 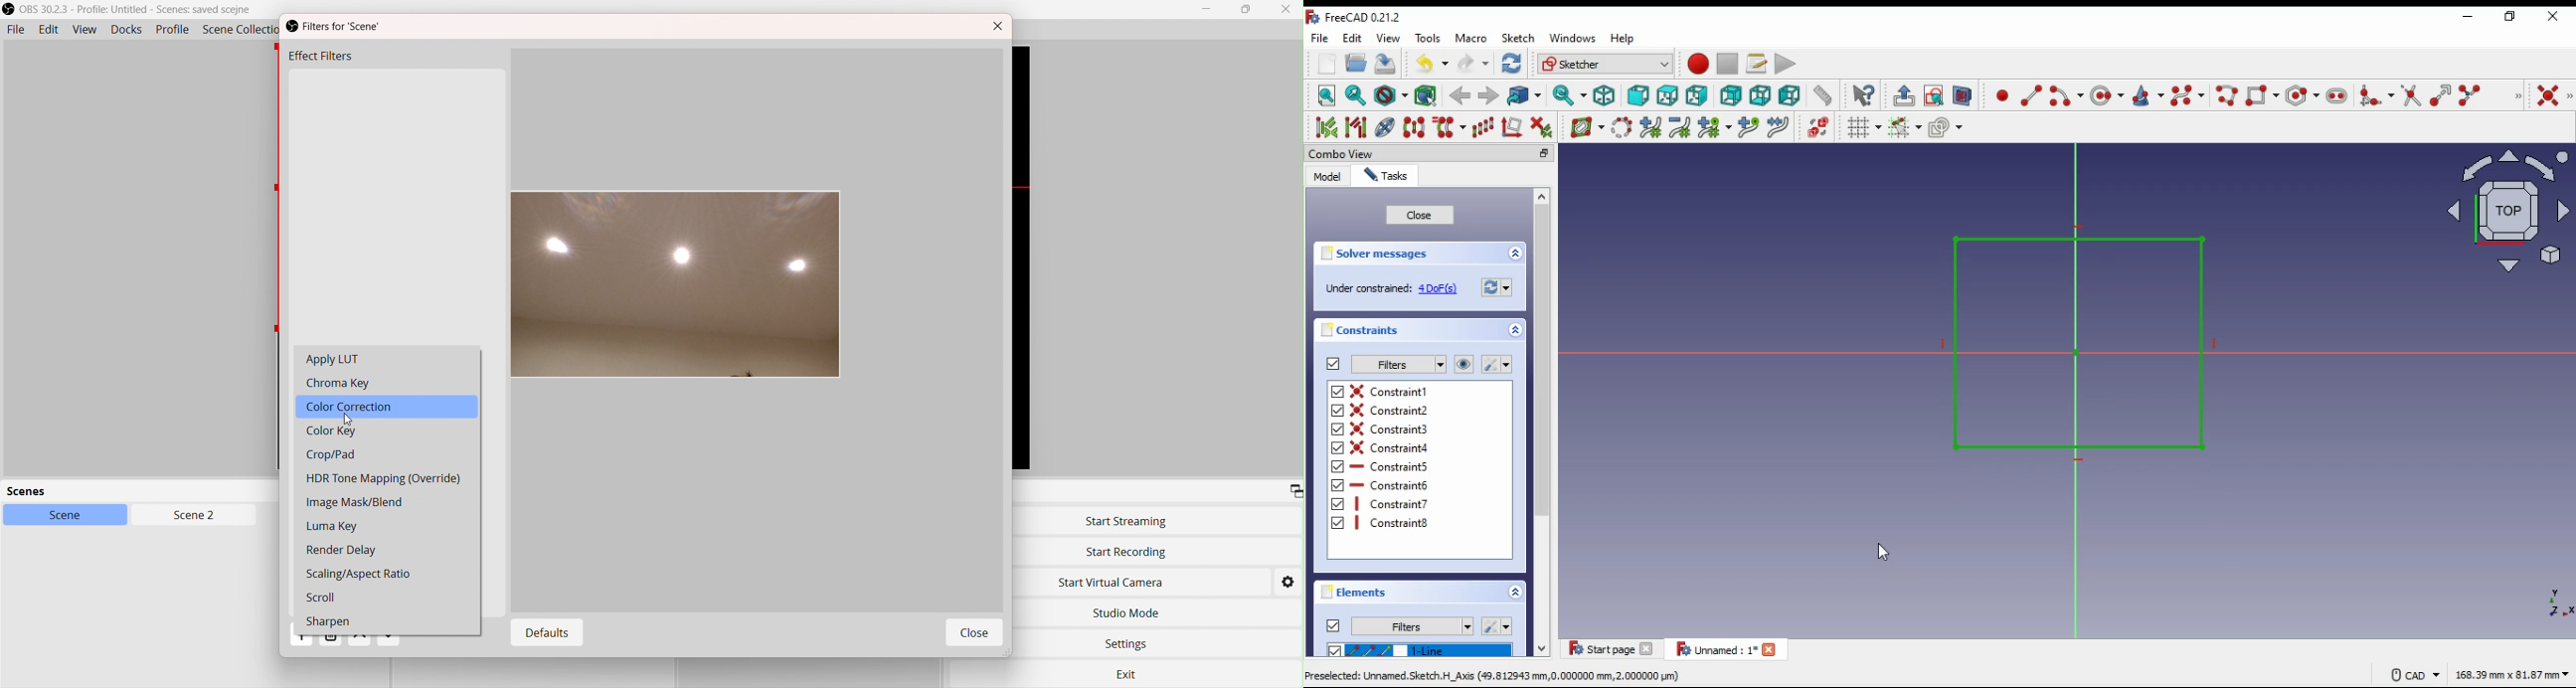 I want to click on left, so click(x=1791, y=95).